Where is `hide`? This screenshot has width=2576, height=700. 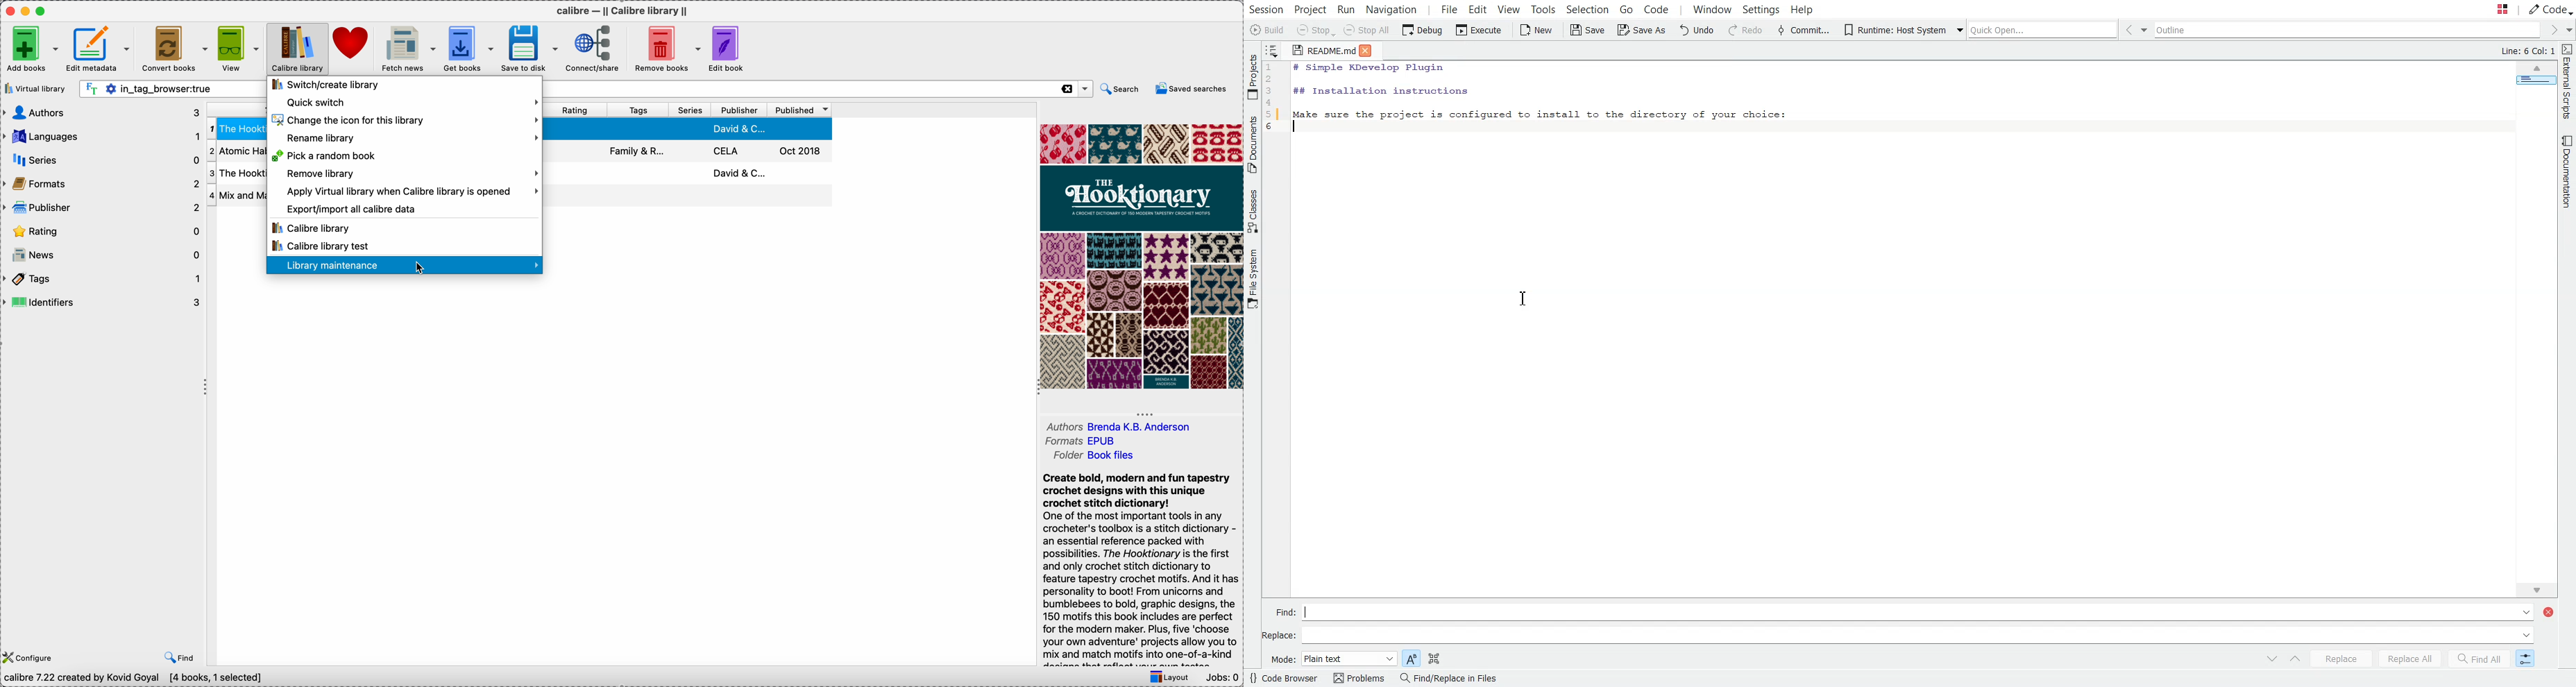
hide is located at coordinates (1146, 412).